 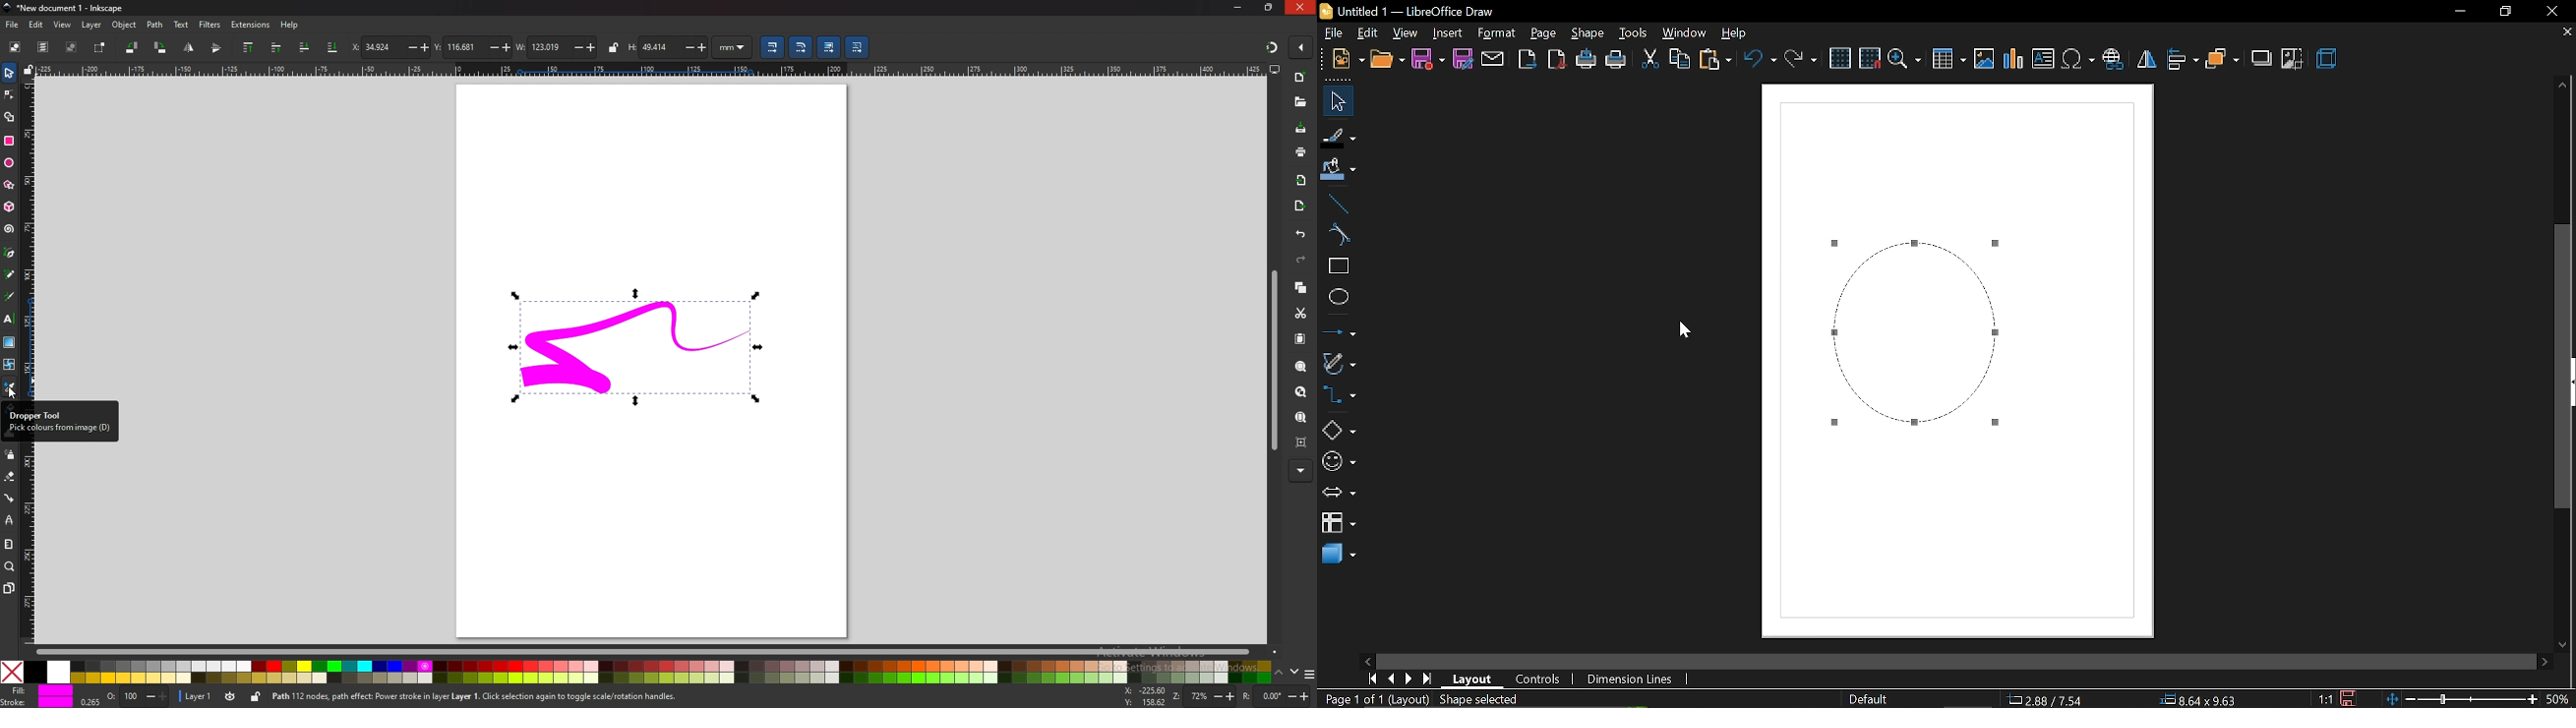 What do you see at coordinates (1870, 58) in the screenshot?
I see `snap to grid` at bounding box center [1870, 58].